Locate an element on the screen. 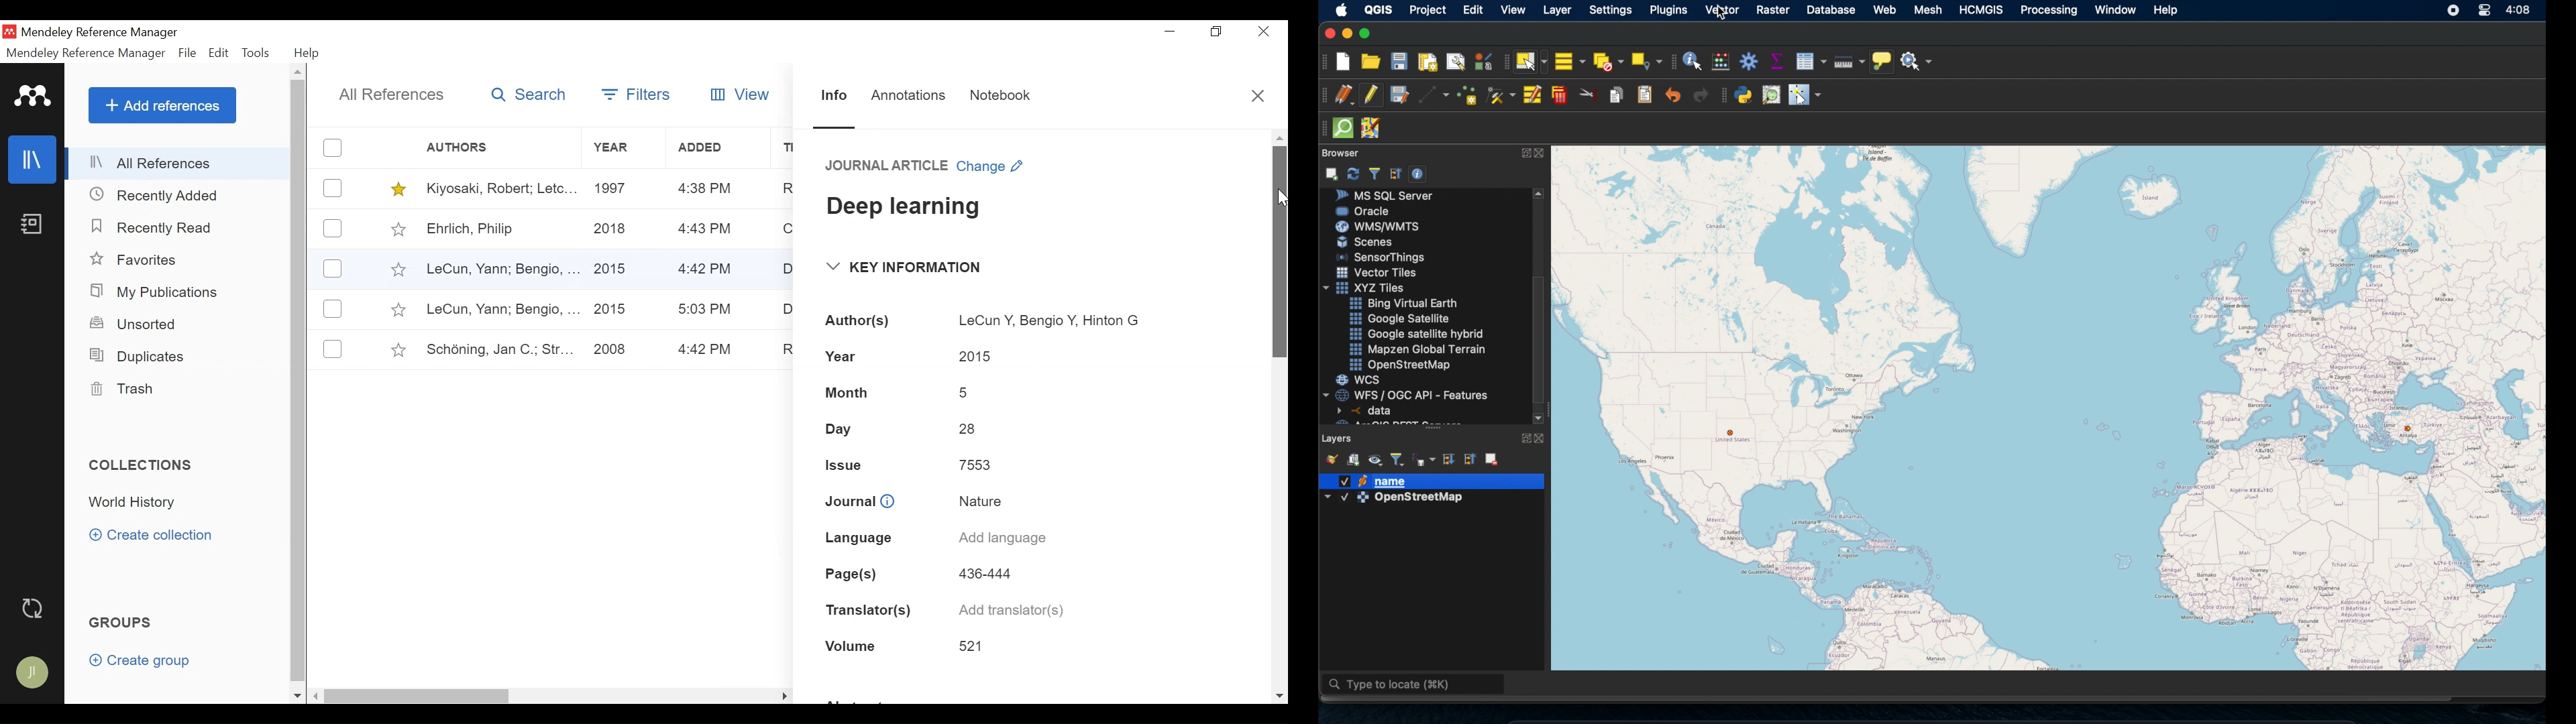 The width and height of the screenshot is (2576, 728). Add language is located at coordinates (1002, 540).